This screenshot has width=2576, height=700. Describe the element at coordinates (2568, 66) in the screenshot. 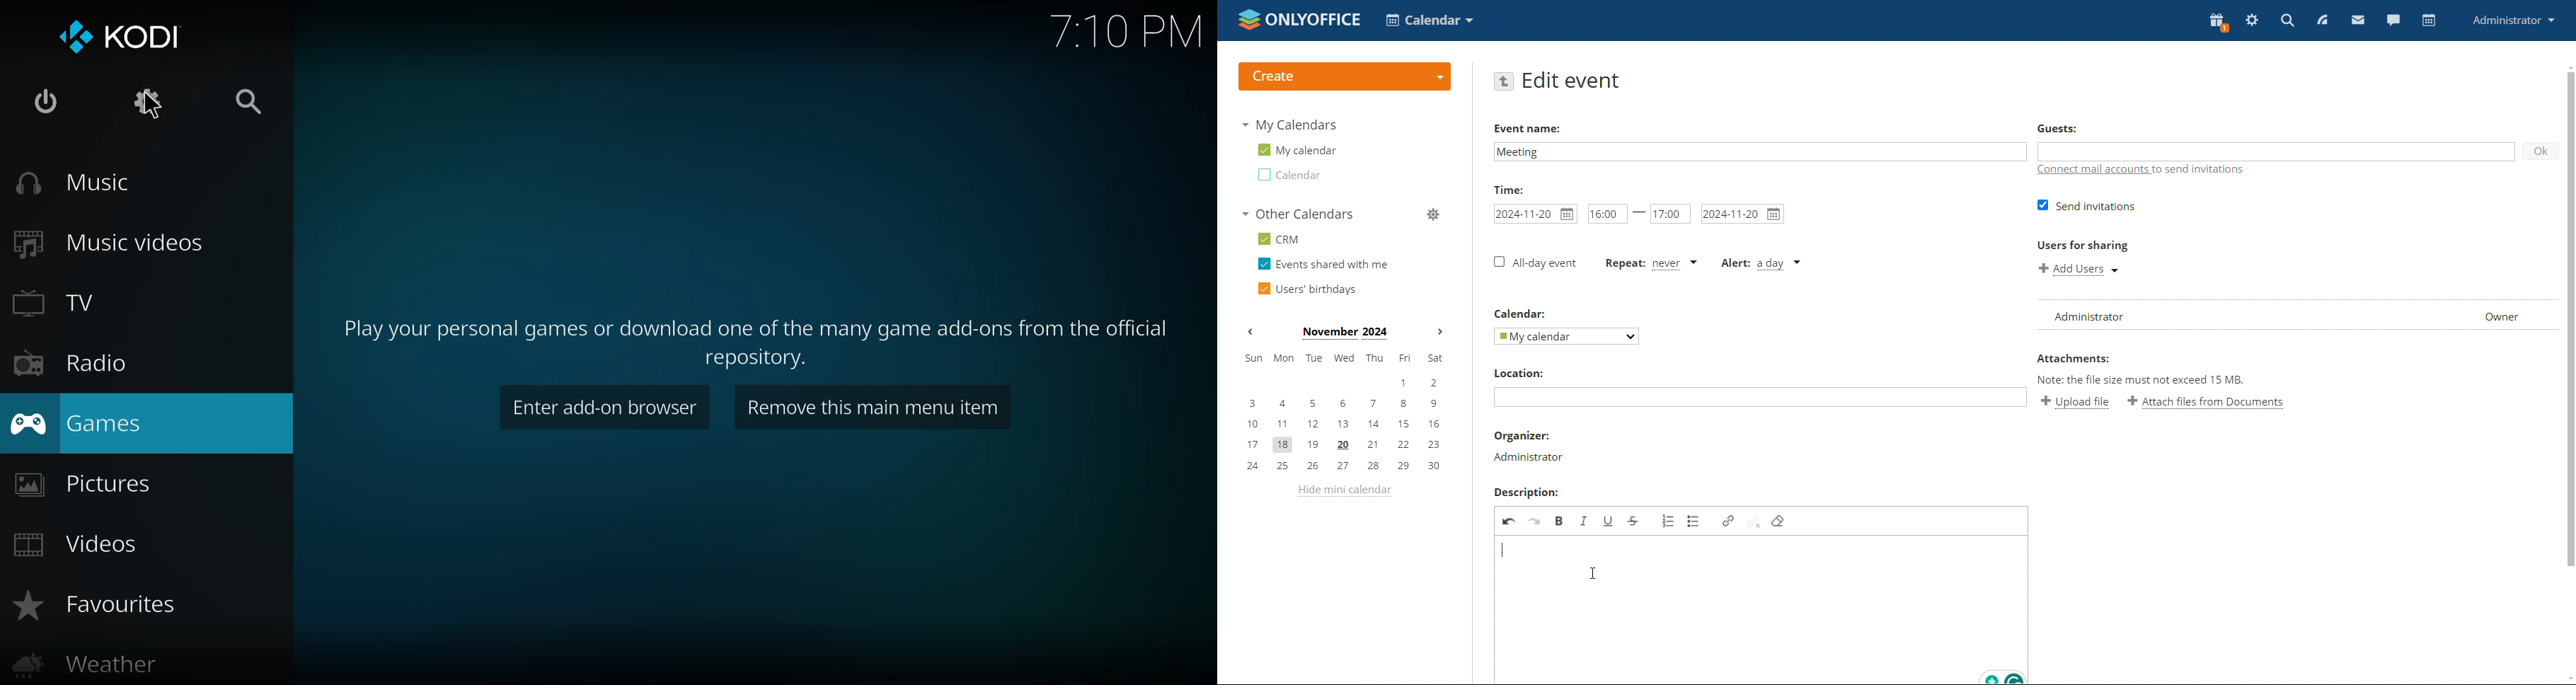

I see `scroll up` at that location.